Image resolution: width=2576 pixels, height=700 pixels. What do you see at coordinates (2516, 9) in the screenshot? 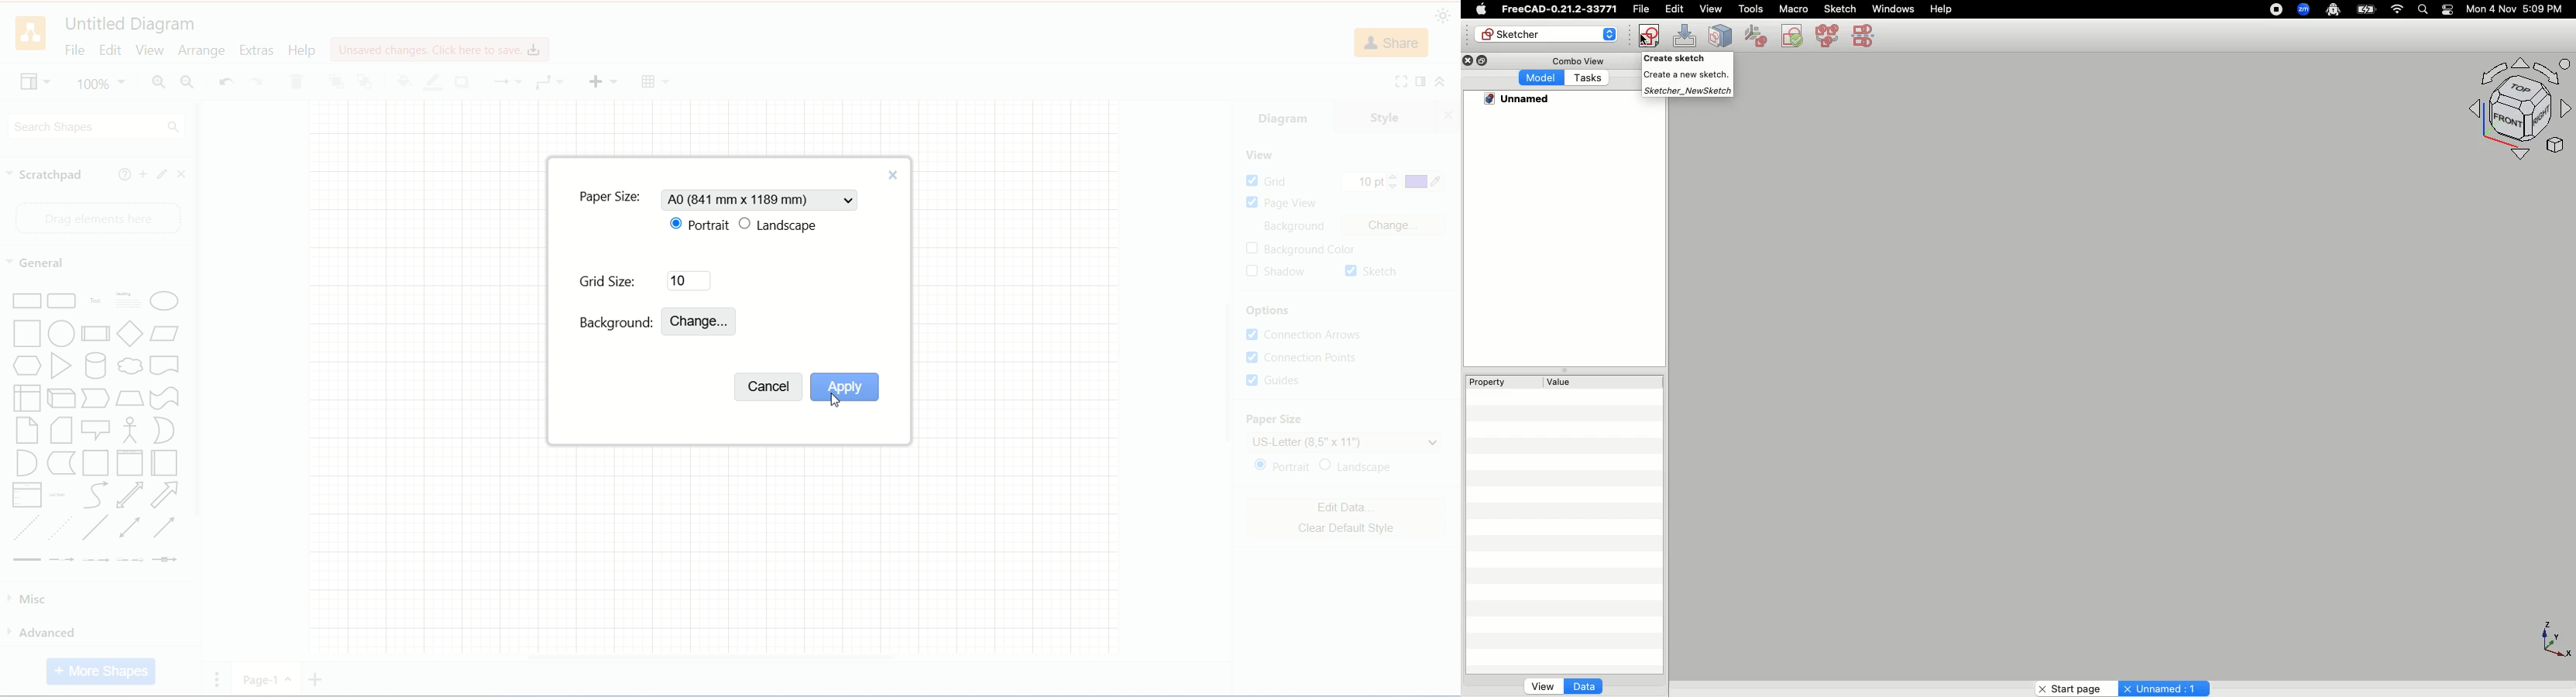
I see `Mon 4 Nov 5:09 PM` at bounding box center [2516, 9].